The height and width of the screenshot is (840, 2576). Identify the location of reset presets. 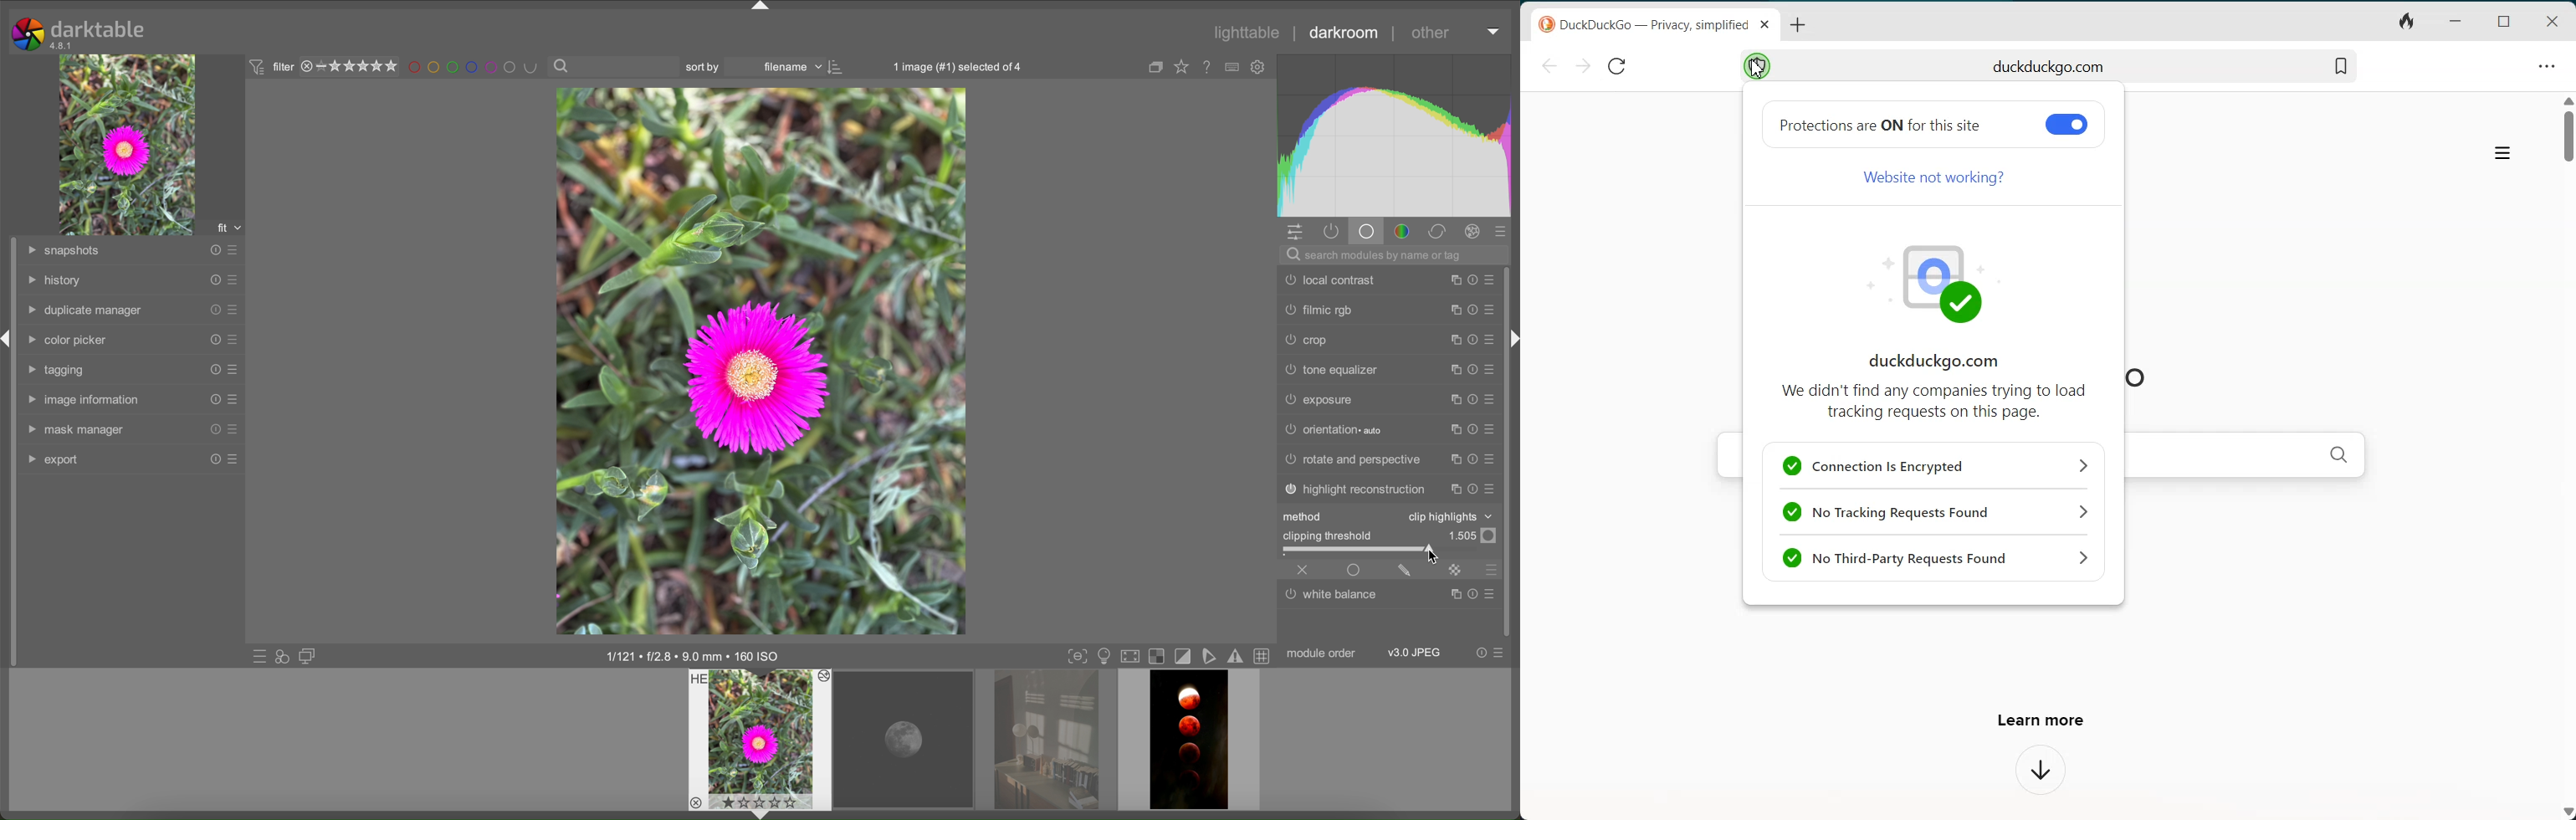
(1470, 311).